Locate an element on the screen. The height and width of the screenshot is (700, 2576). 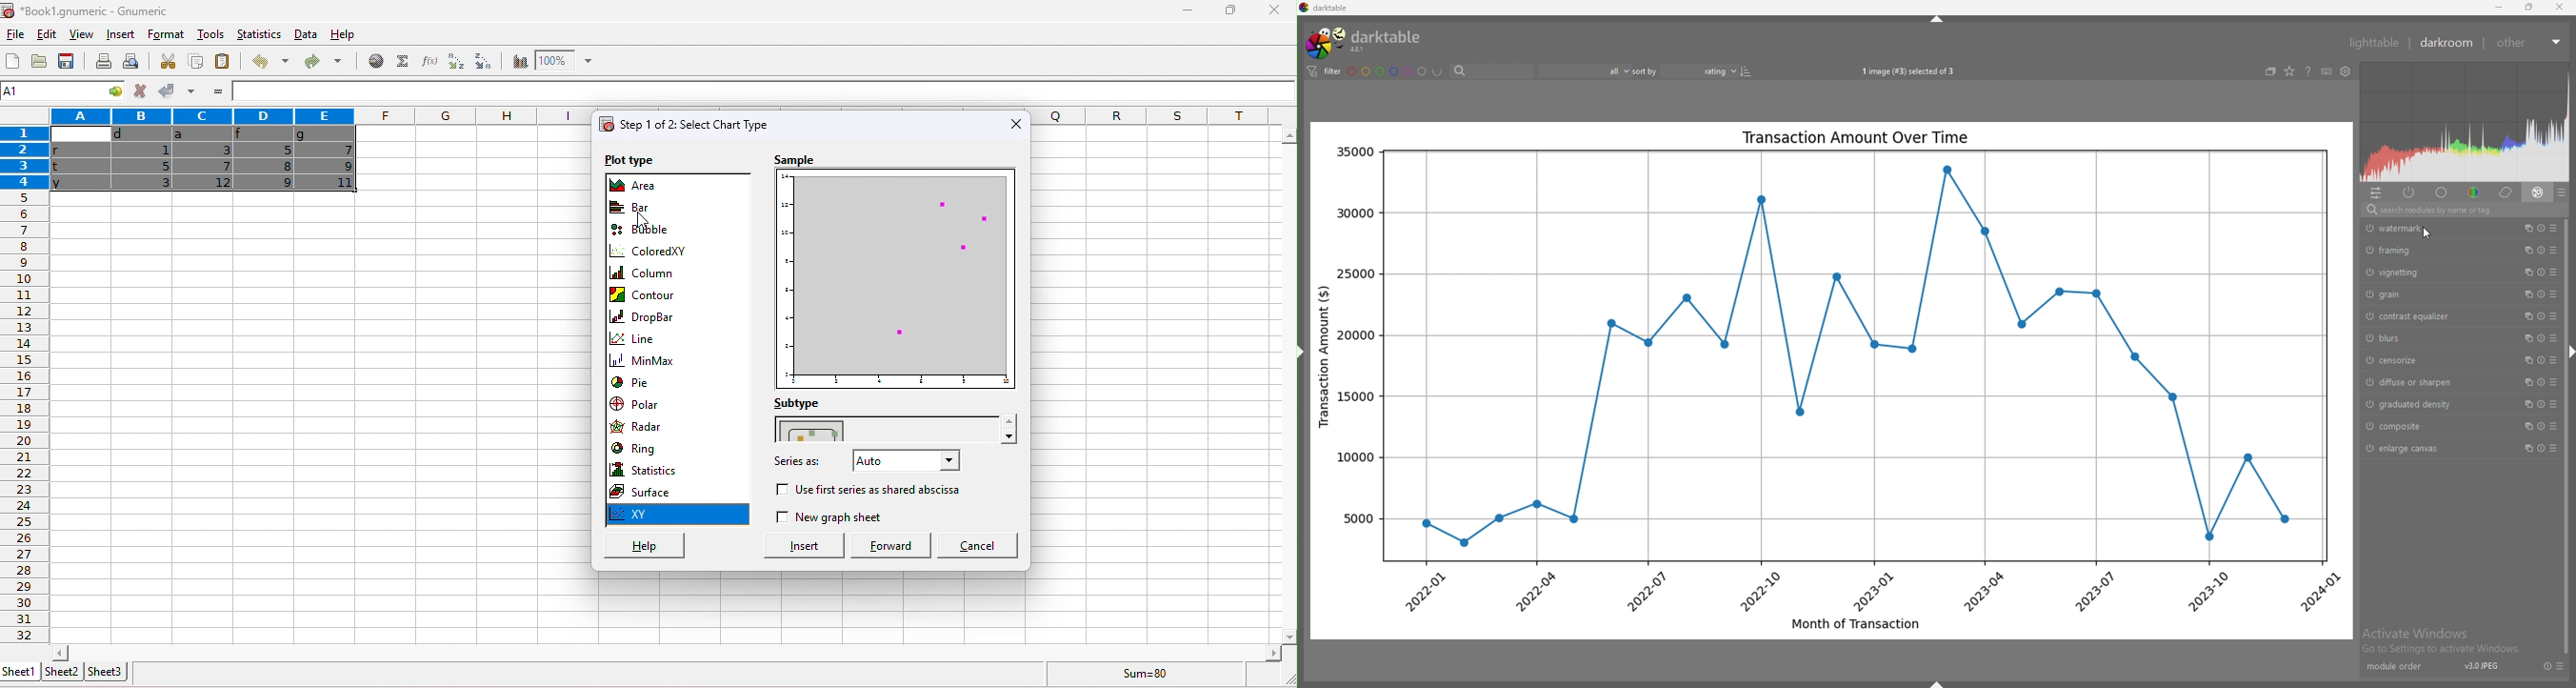
heat map is located at coordinates (2464, 122).